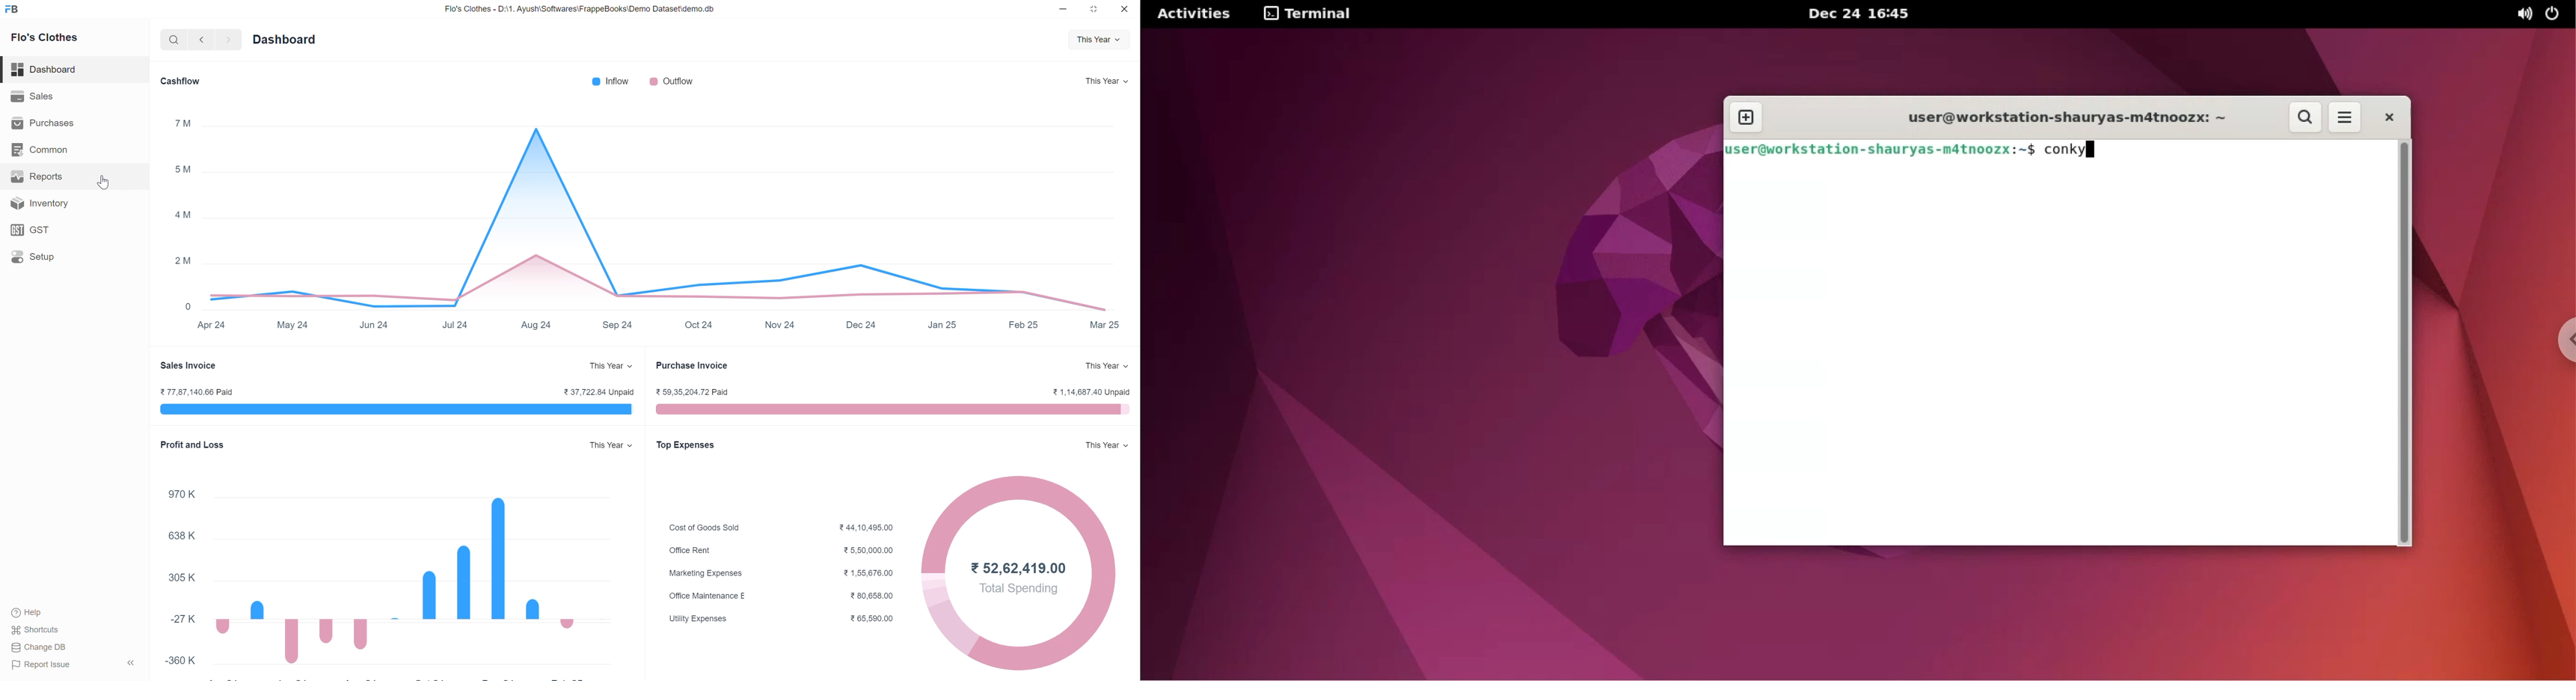 This screenshot has height=700, width=2576. I want to click on forward, so click(227, 40).